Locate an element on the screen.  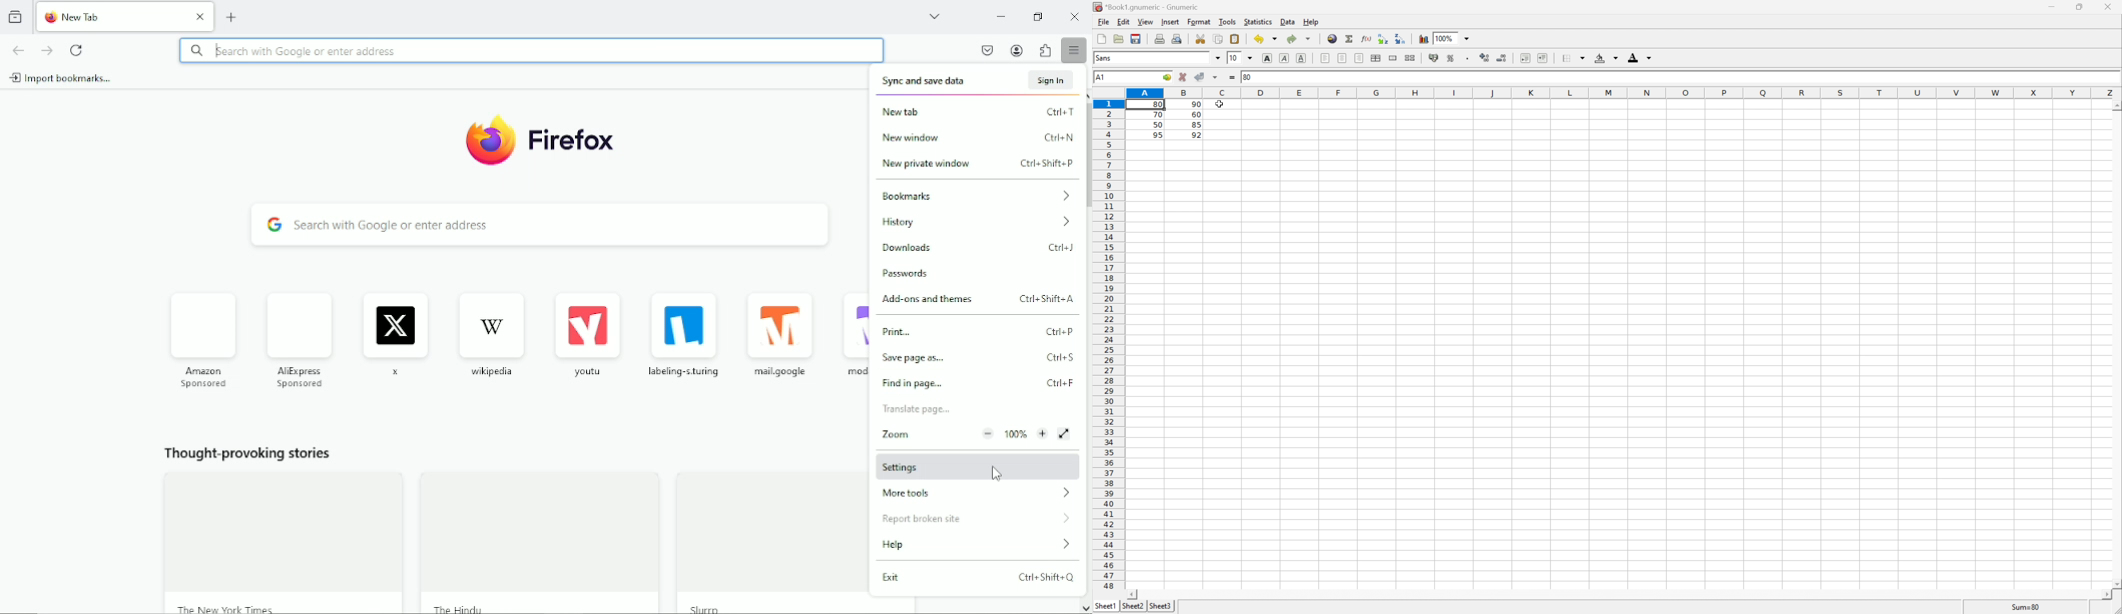
Sans is located at coordinates (1104, 57).